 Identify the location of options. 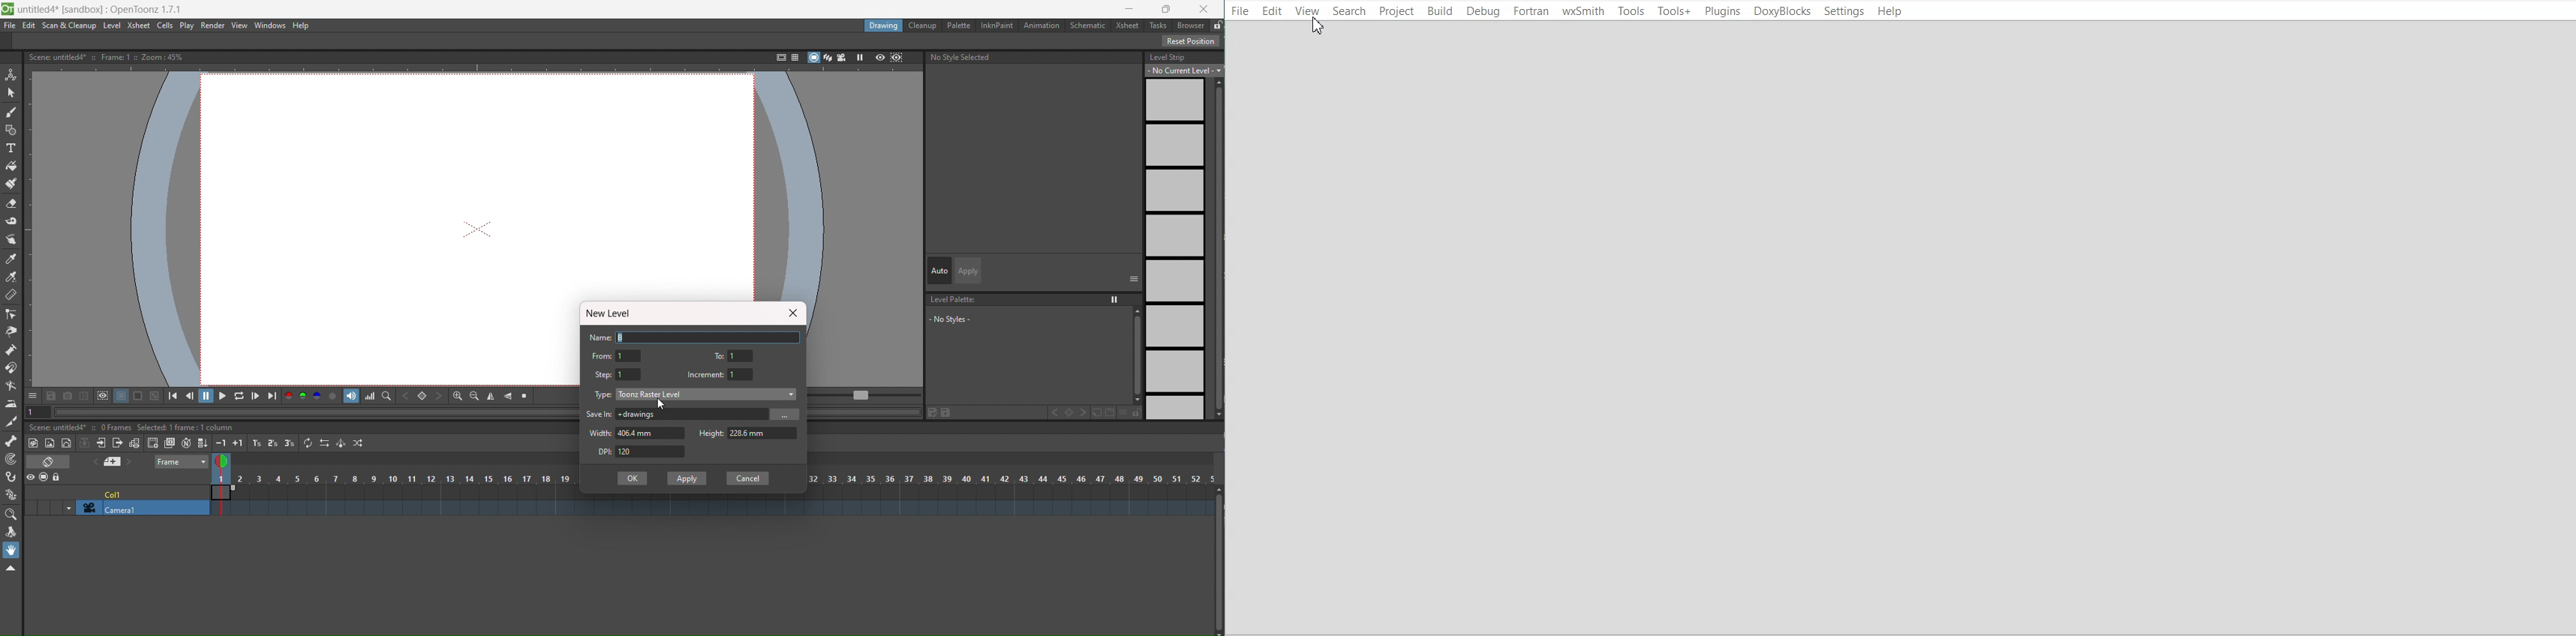
(33, 395).